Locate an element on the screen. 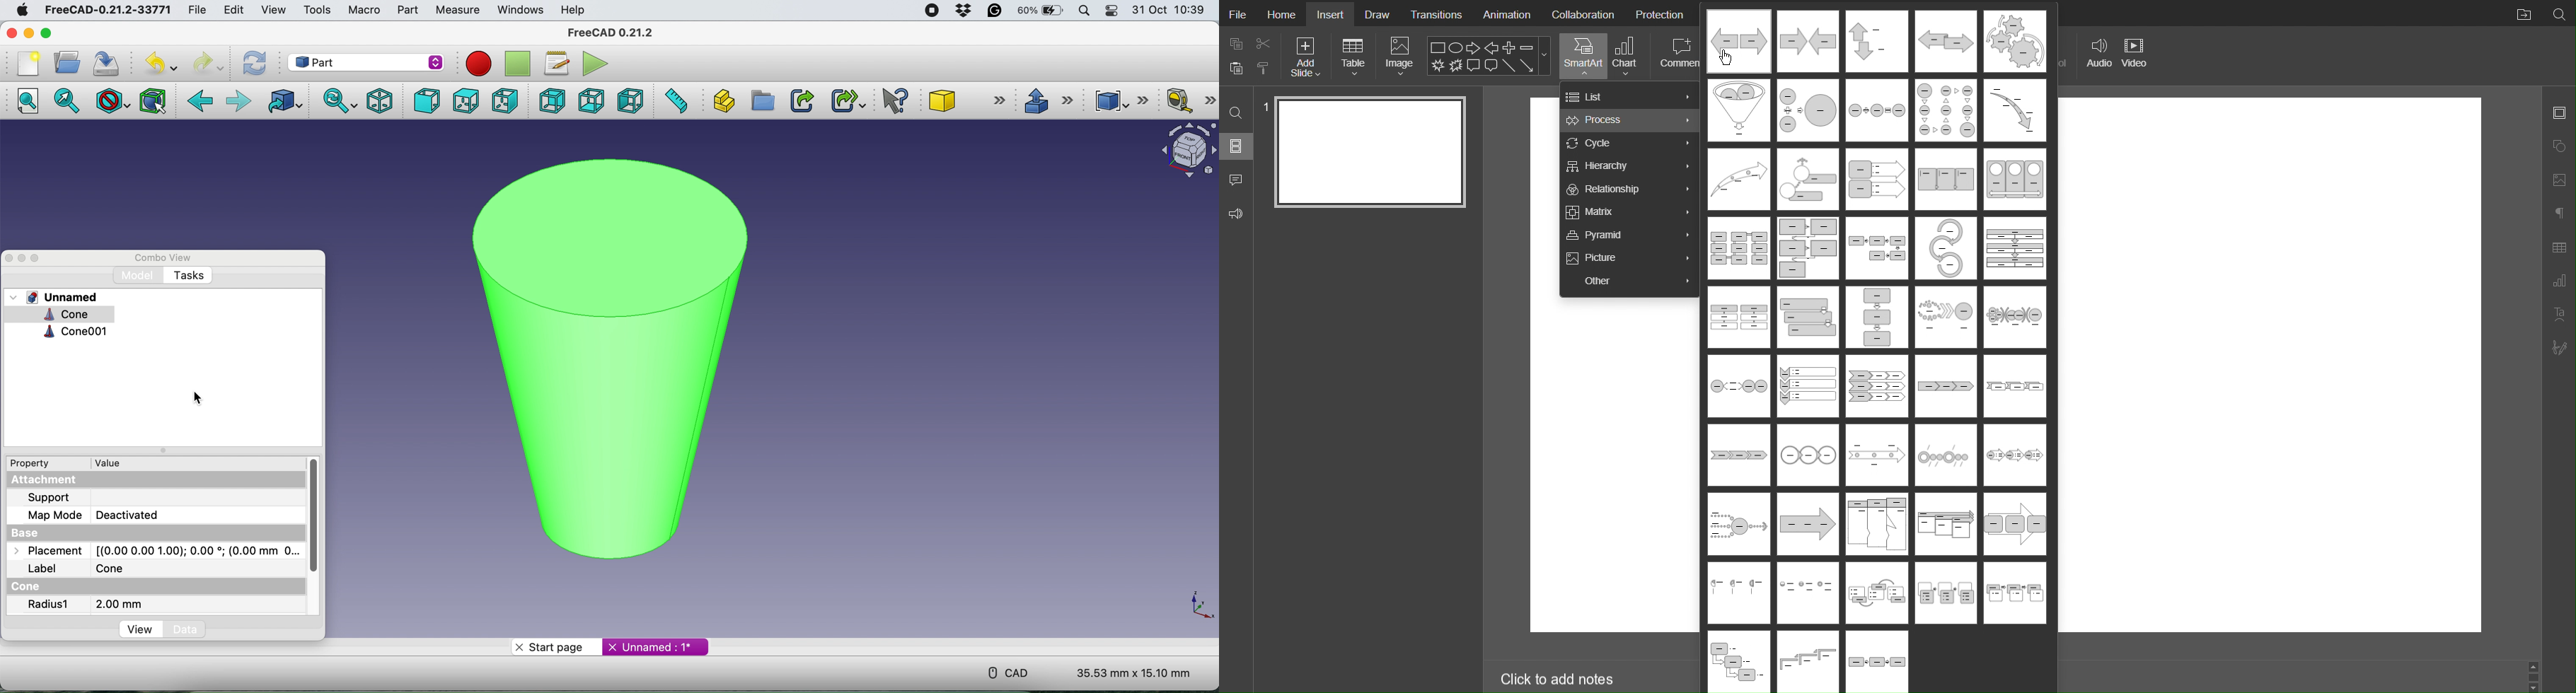  system logo is located at coordinates (16, 9).